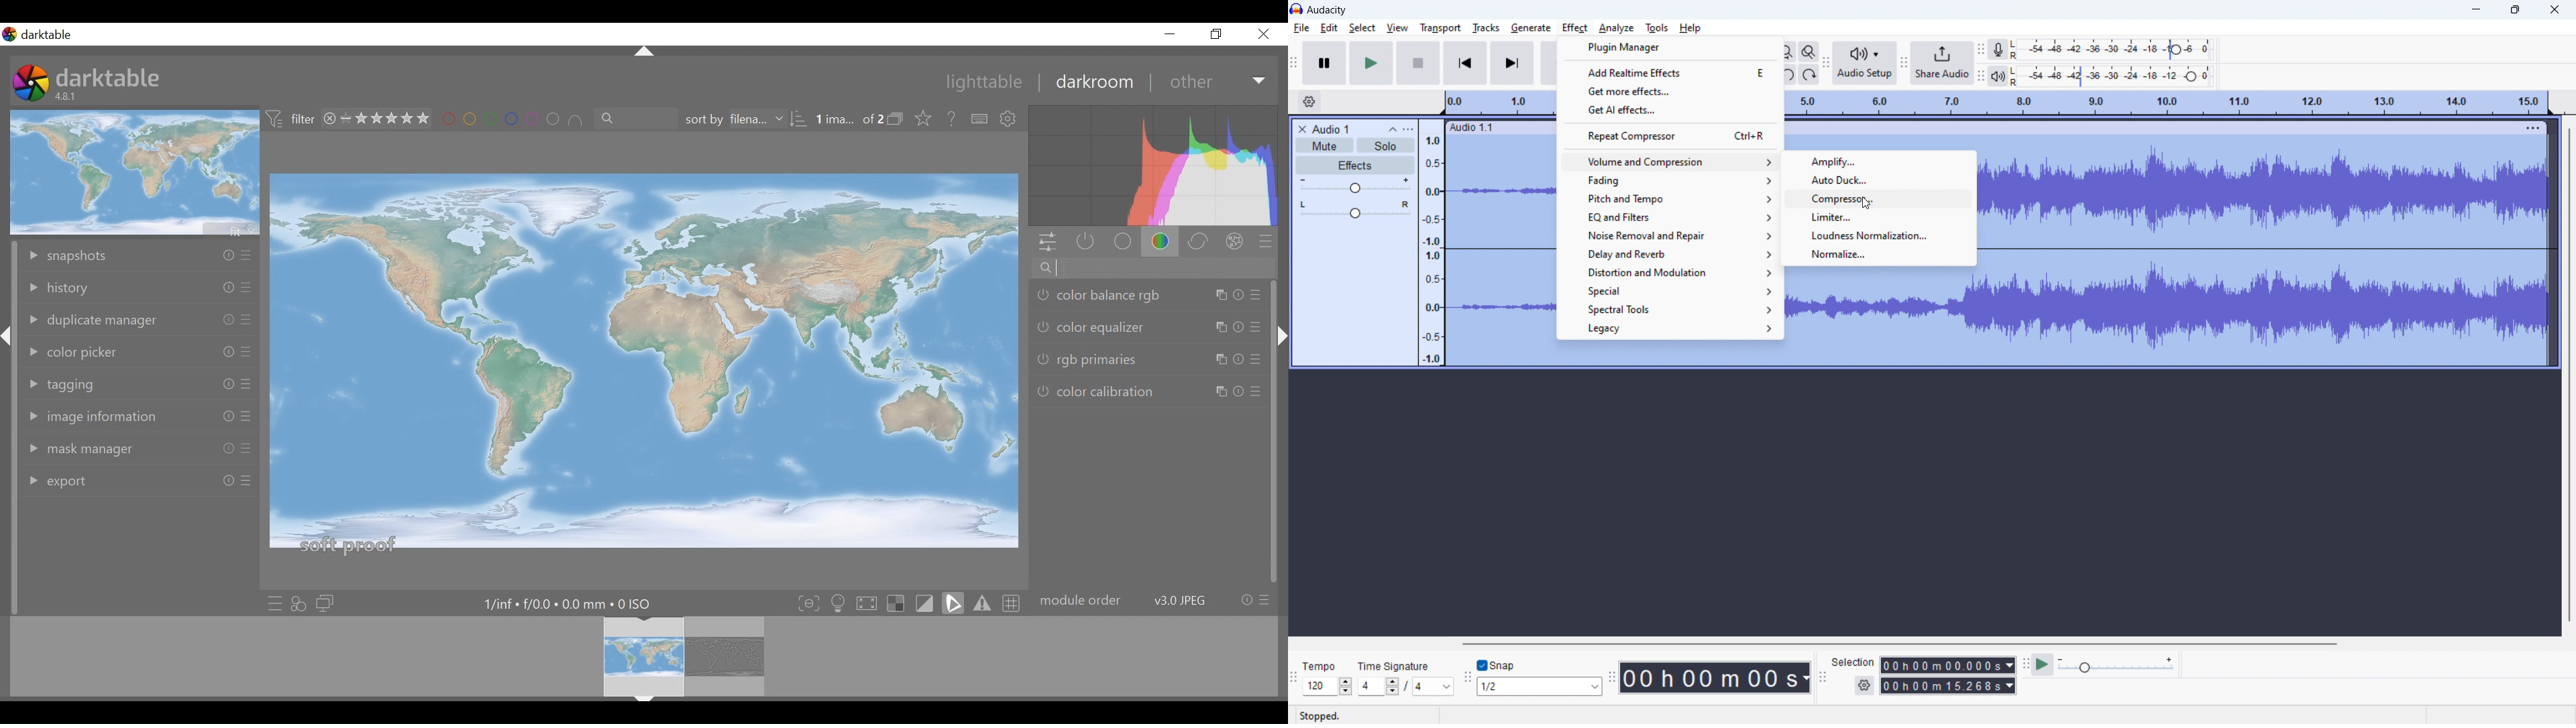  What do you see at coordinates (952, 118) in the screenshot?
I see `Help` at bounding box center [952, 118].